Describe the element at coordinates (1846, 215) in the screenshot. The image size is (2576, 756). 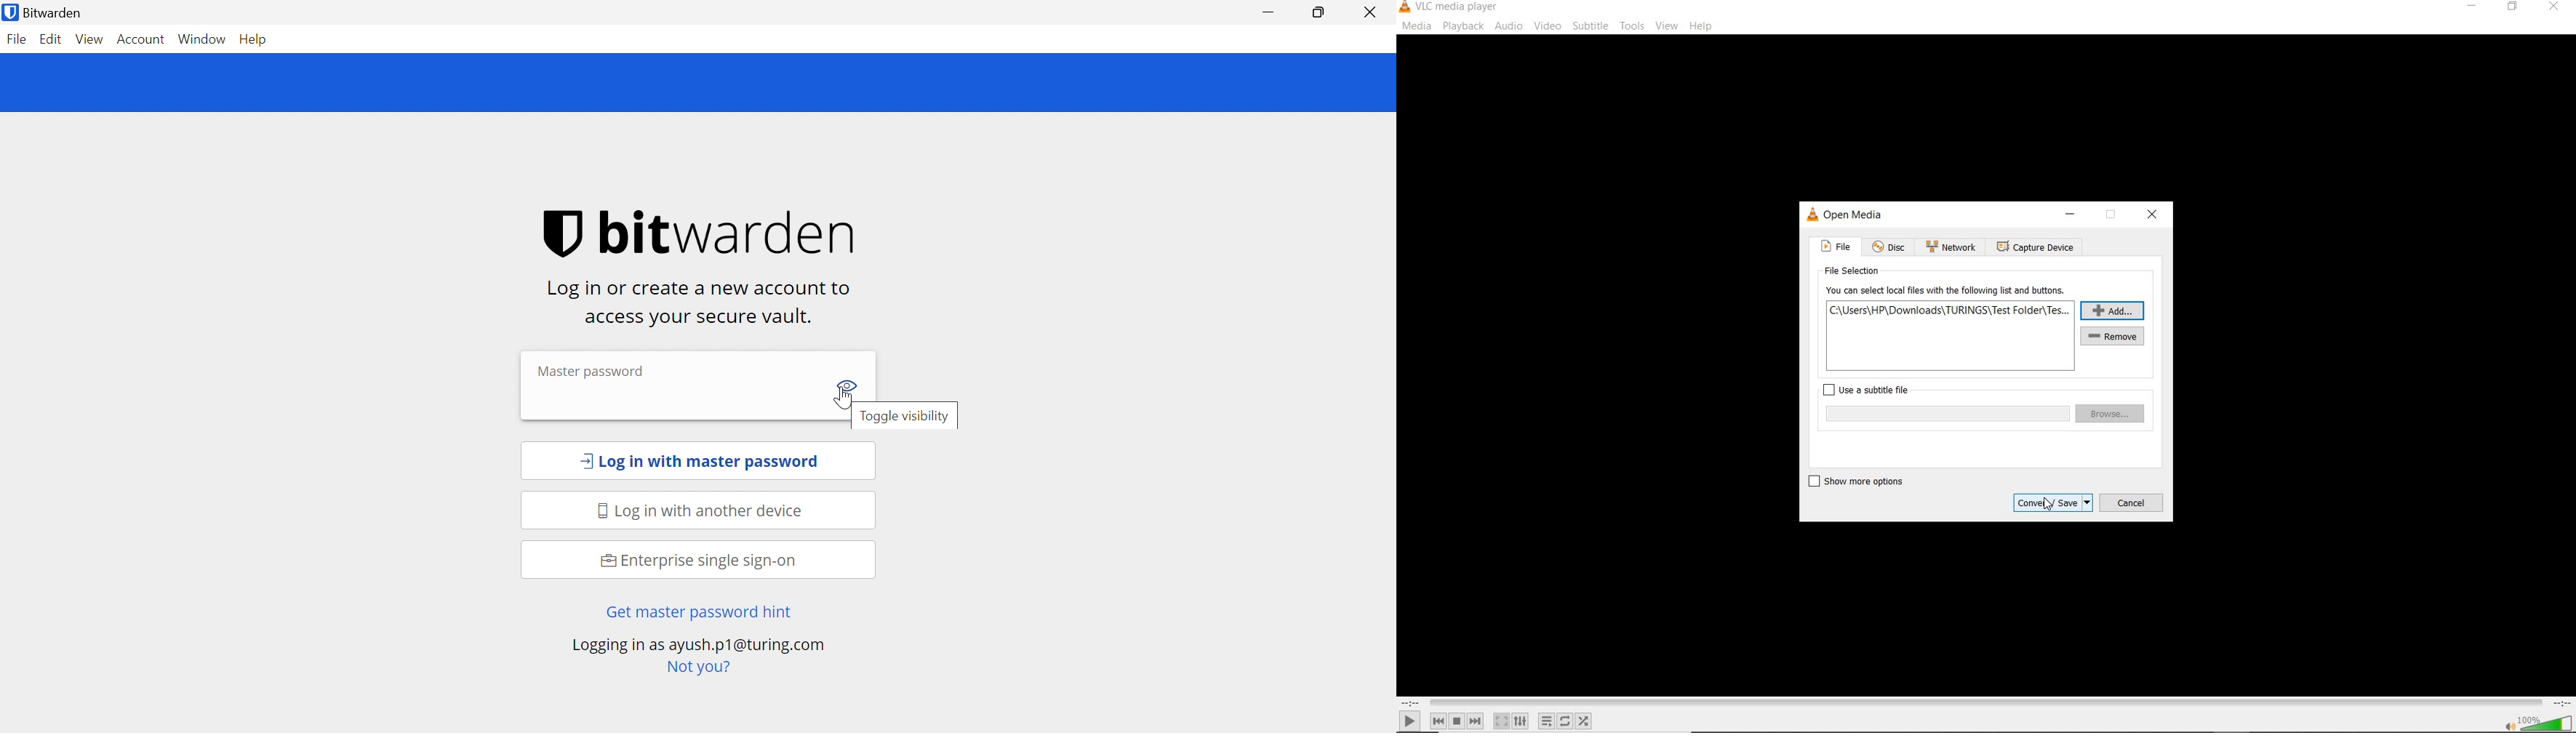
I see `open media` at that location.